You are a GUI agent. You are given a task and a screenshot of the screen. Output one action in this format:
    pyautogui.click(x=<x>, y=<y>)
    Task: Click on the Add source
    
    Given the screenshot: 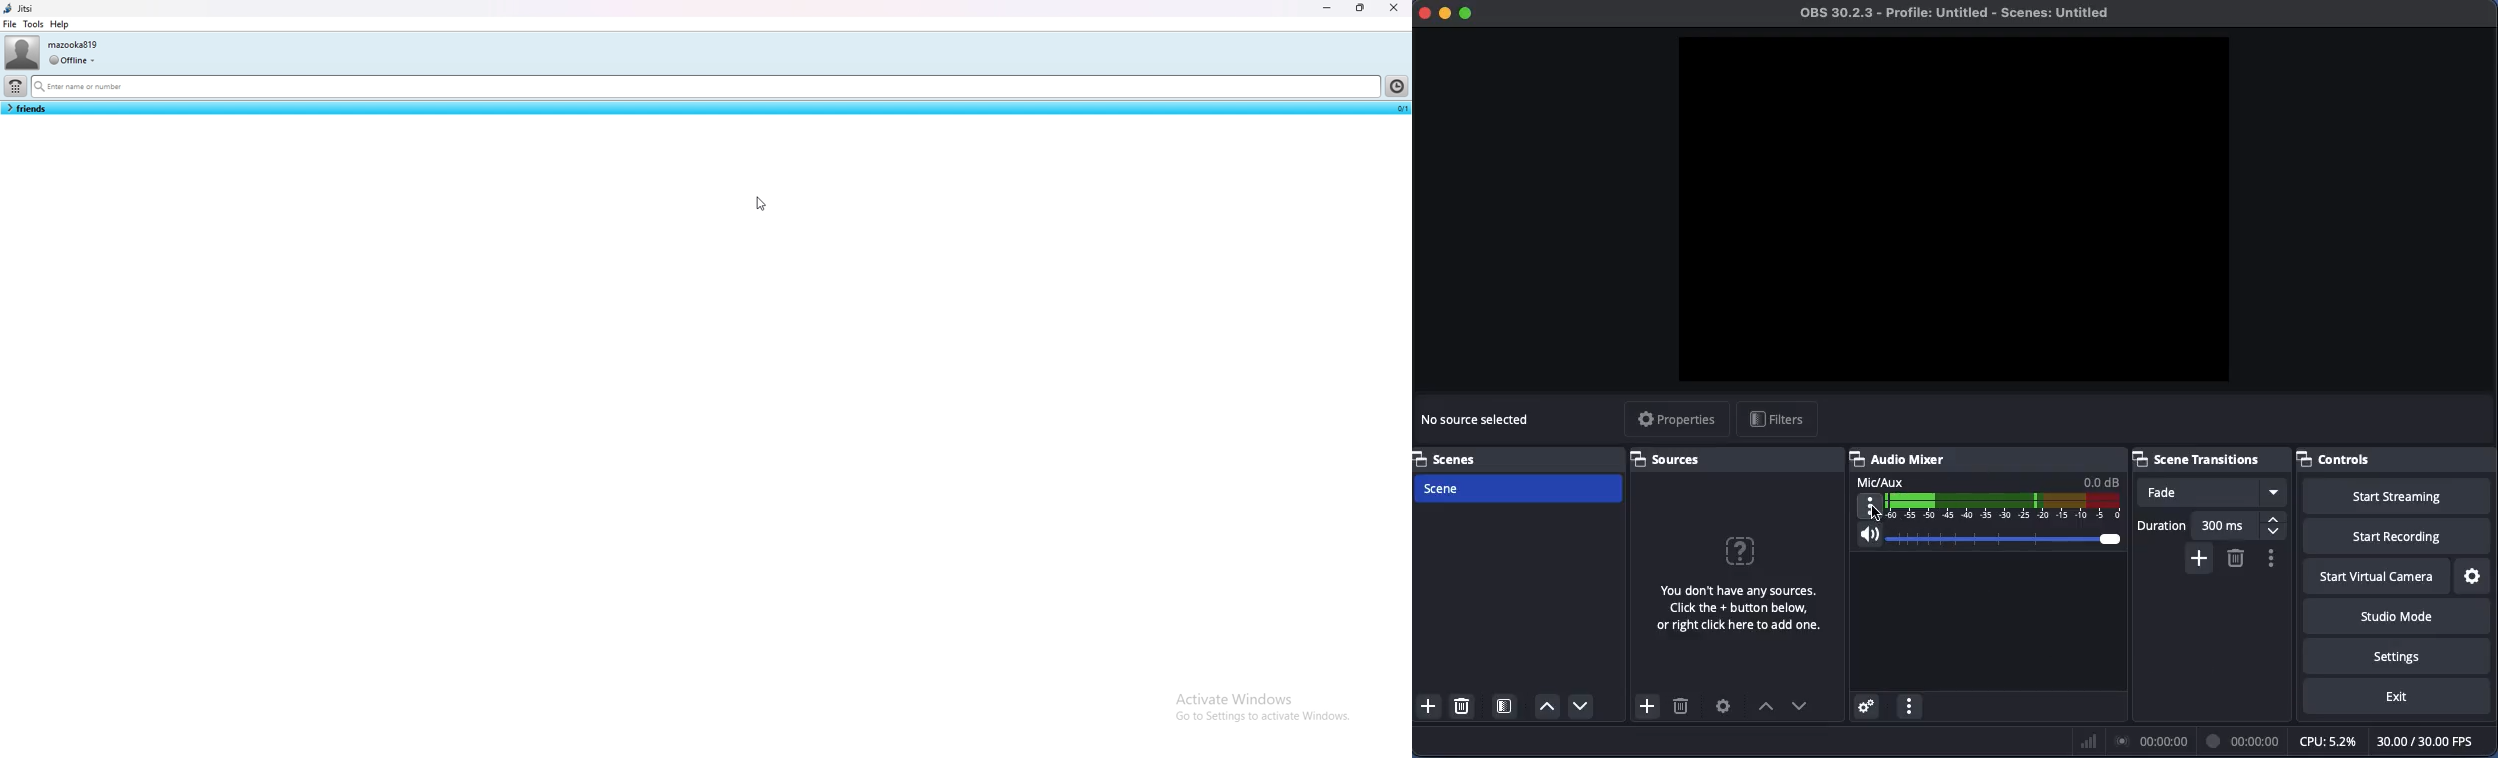 What is the action you would take?
    pyautogui.click(x=1645, y=706)
    